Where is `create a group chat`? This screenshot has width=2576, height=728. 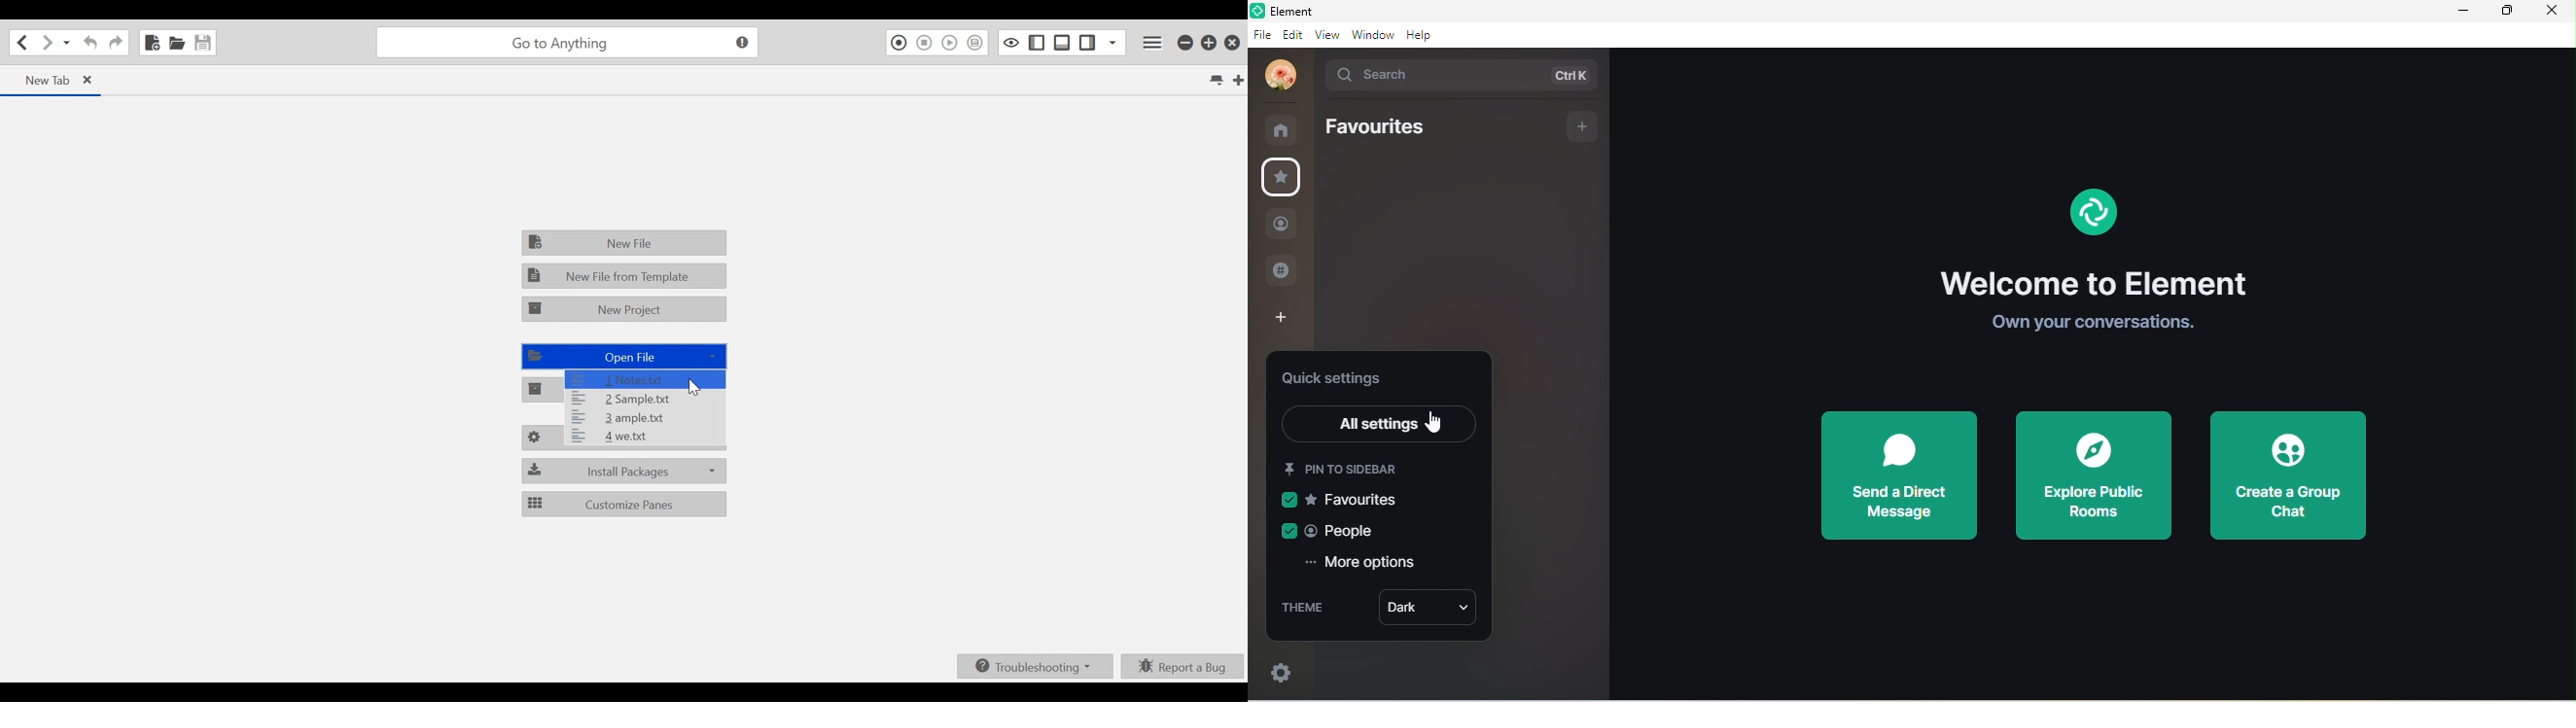
create a group chat is located at coordinates (2287, 476).